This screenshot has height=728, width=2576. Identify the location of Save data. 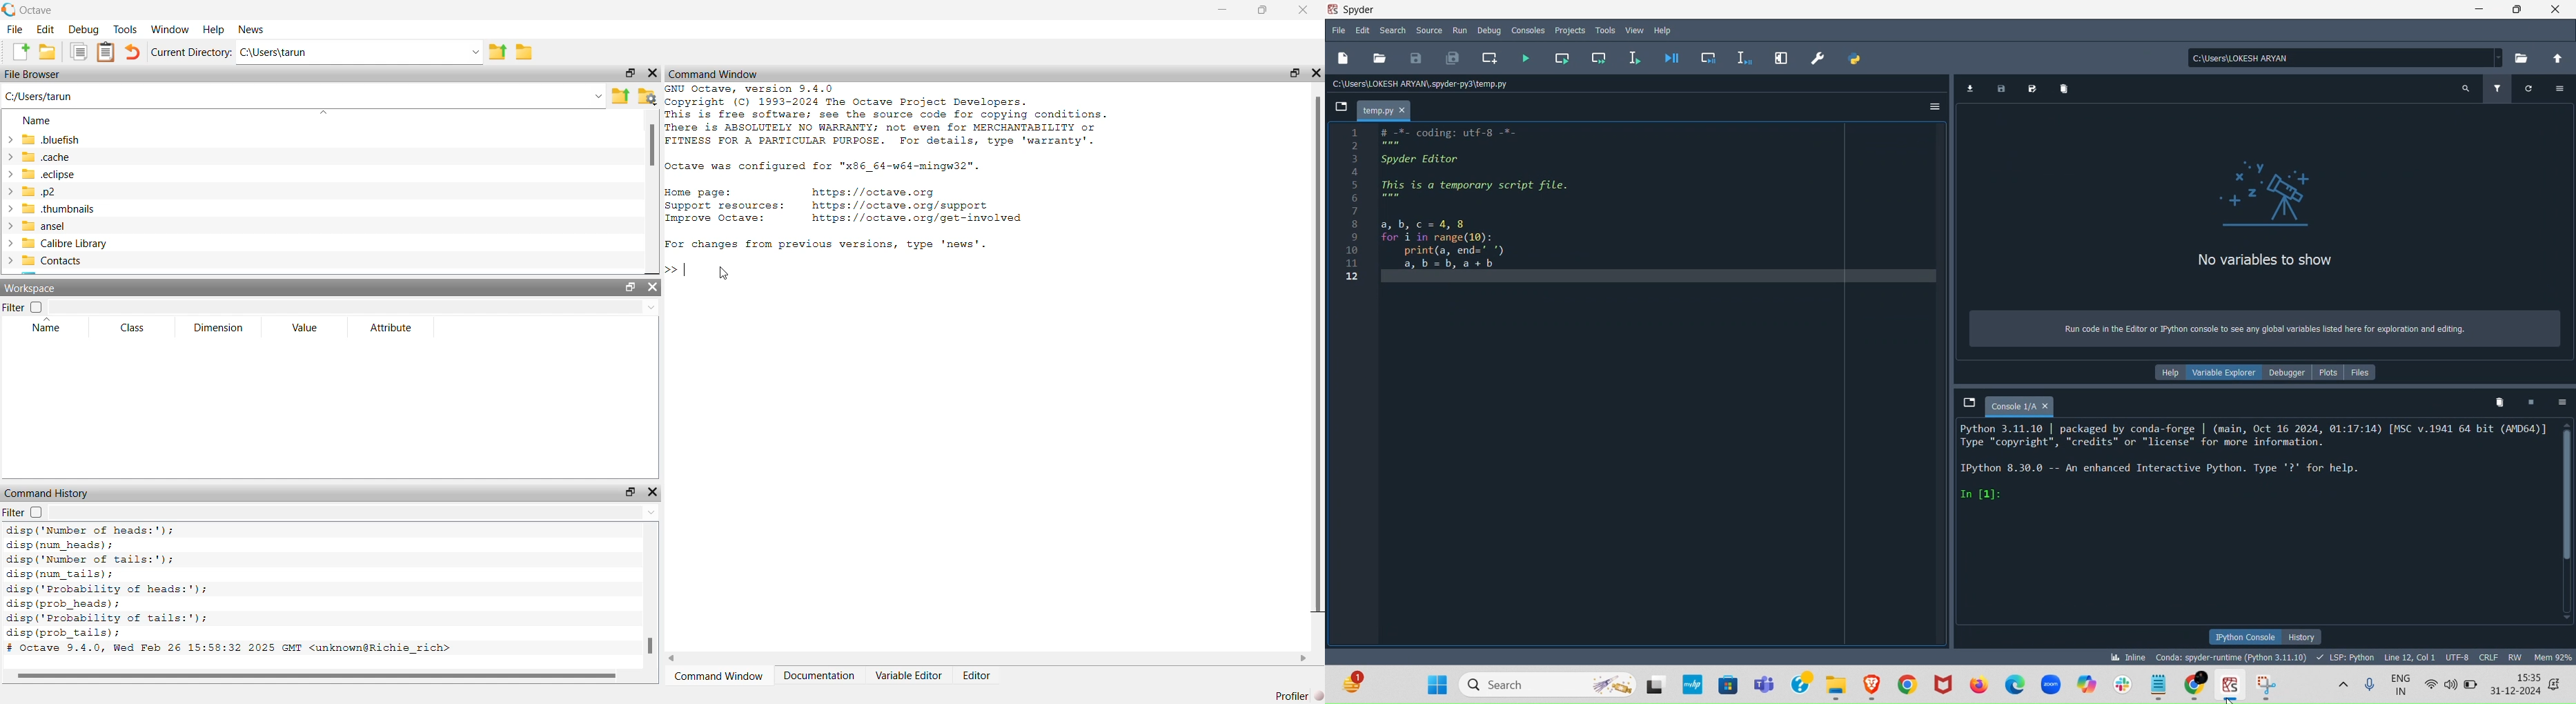
(1999, 89).